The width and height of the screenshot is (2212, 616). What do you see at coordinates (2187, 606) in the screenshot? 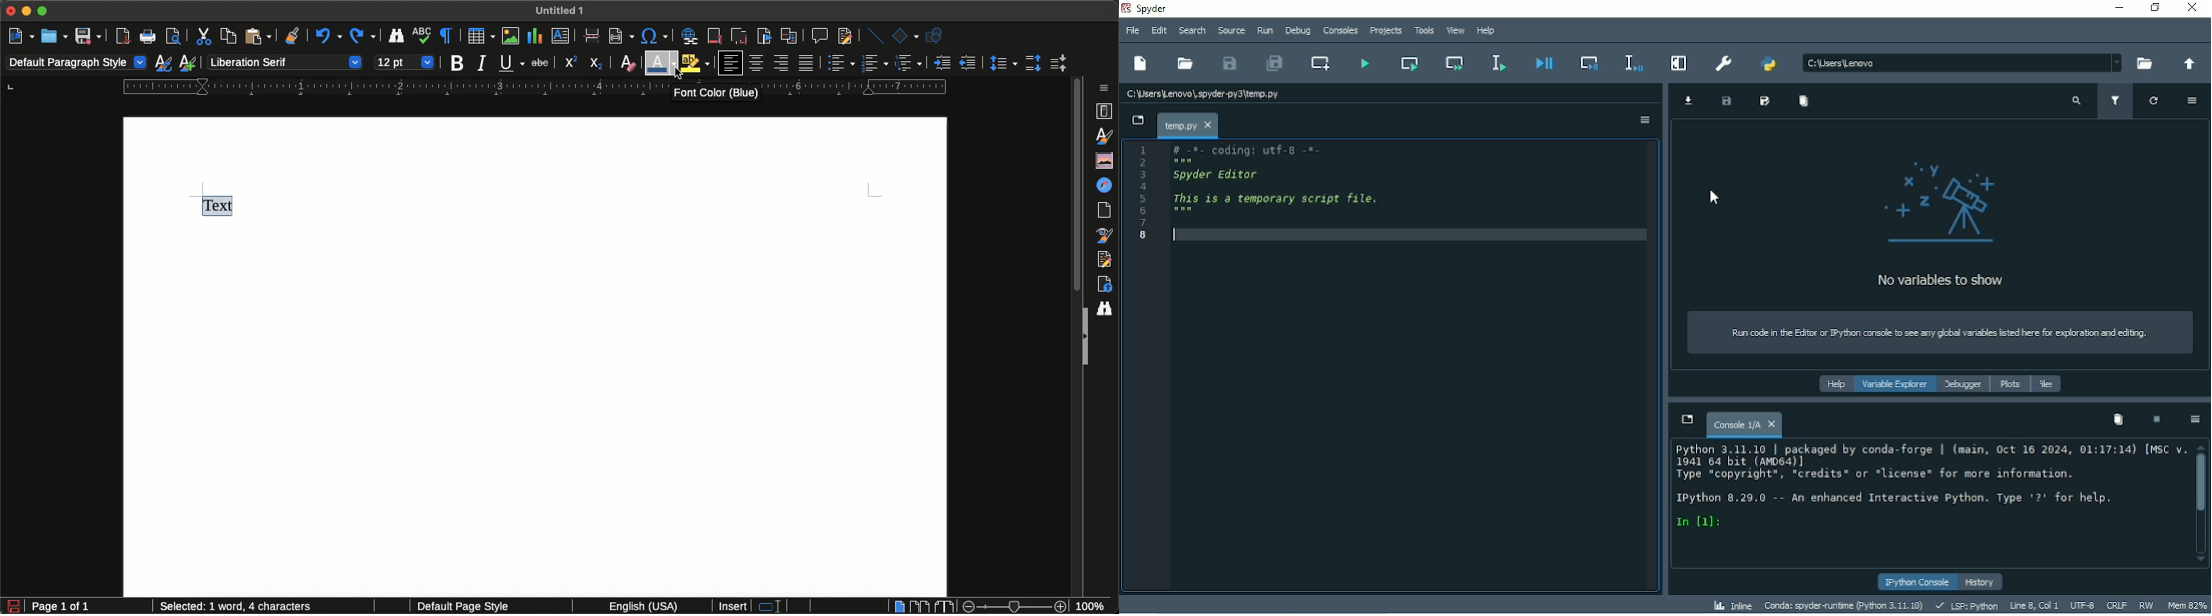
I see `Mem` at bounding box center [2187, 606].